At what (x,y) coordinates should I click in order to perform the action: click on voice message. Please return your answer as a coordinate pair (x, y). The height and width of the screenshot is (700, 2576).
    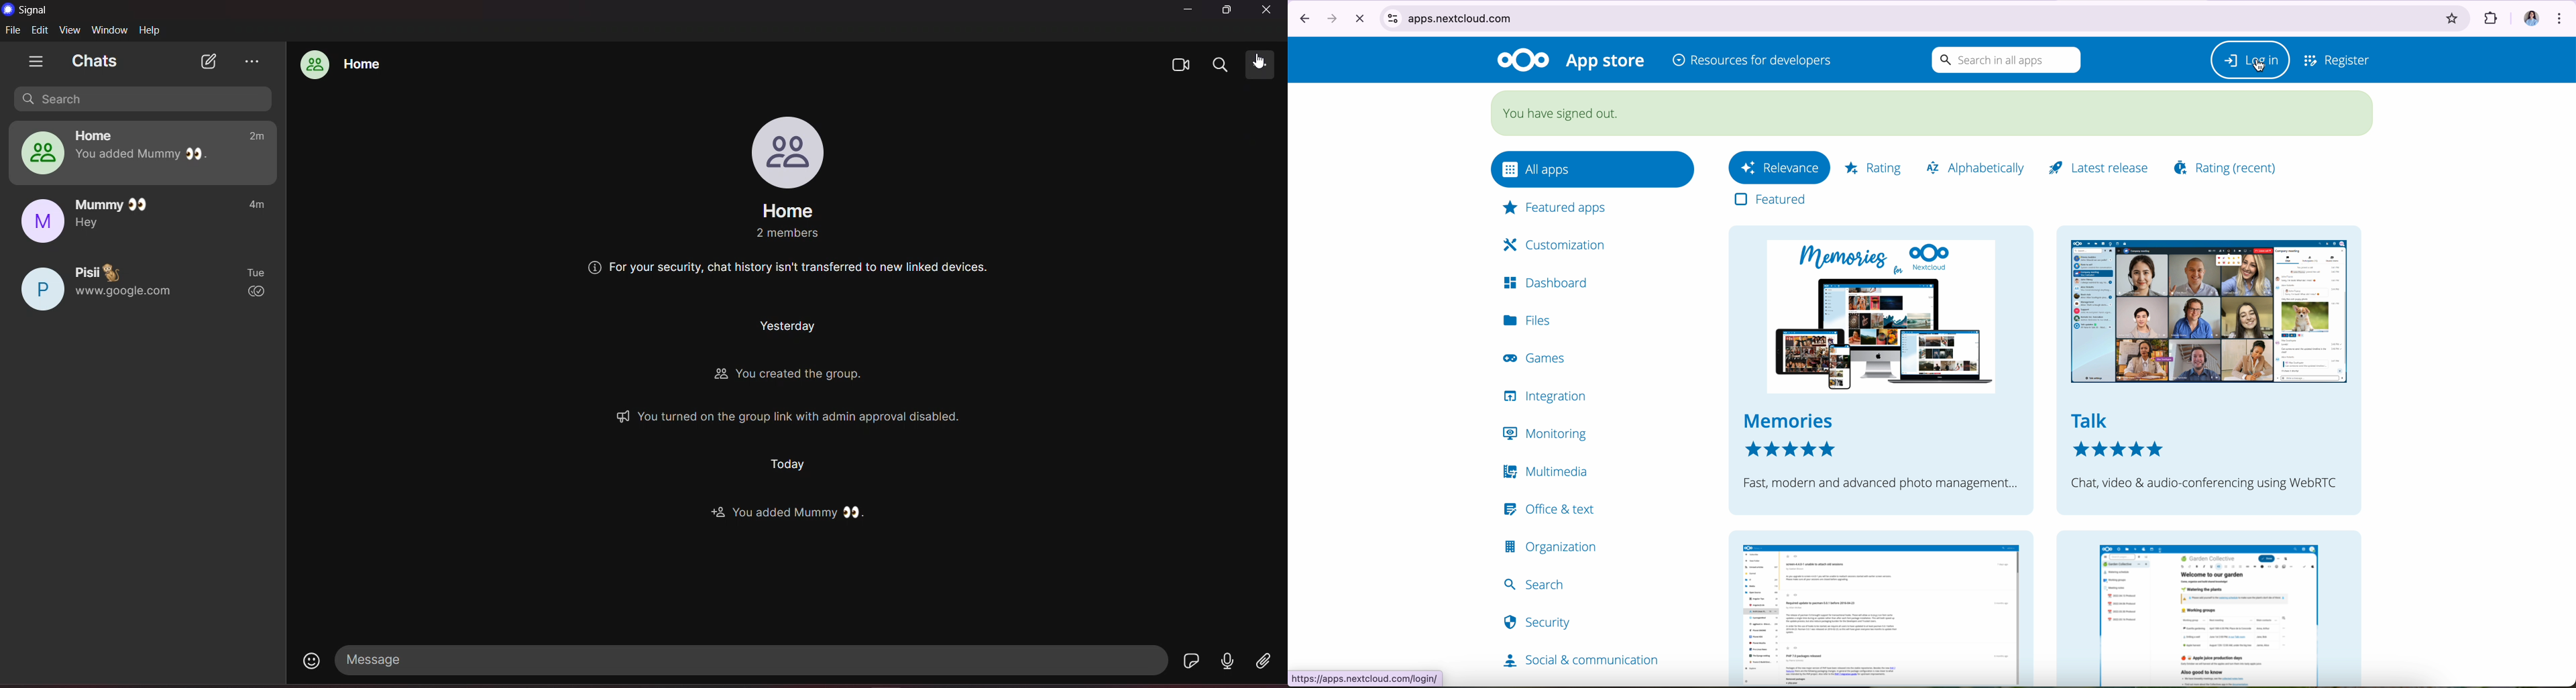
    Looking at the image, I should click on (1226, 661).